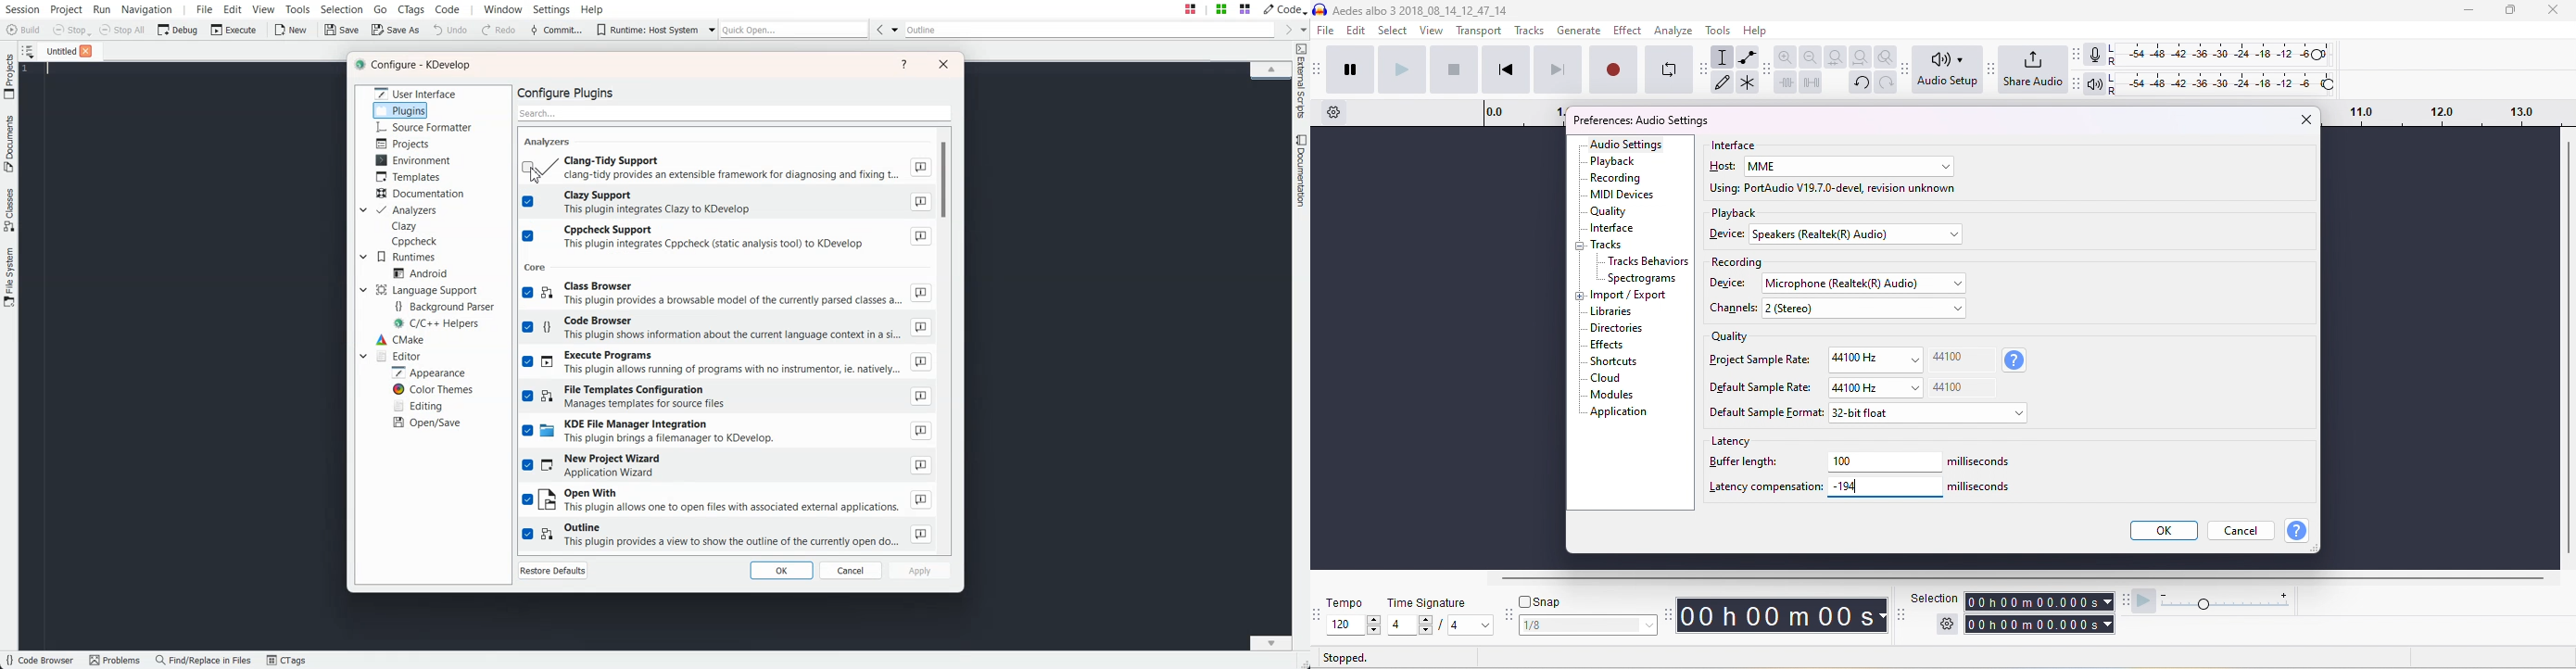 Image resolution: width=2576 pixels, height=672 pixels. What do you see at coordinates (1350, 68) in the screenshot?
I see `pause` at bounding box center [1350, 68].